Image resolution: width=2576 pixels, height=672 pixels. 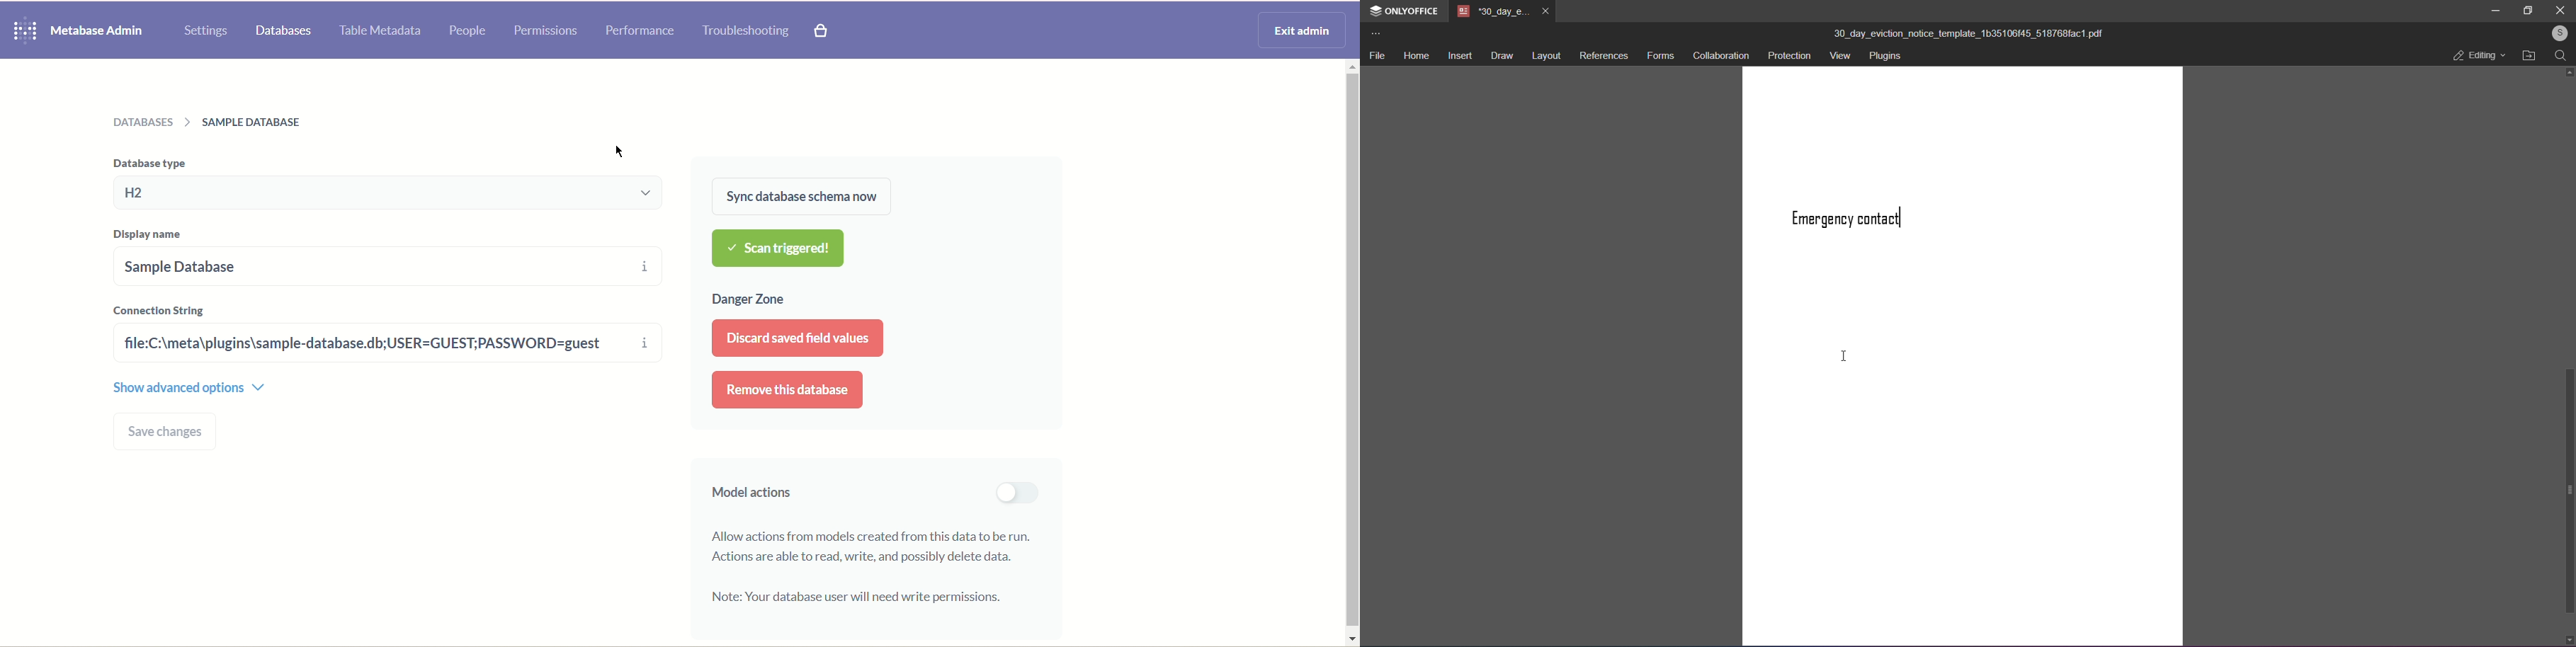 I want to click on Note: Your database user will read and write permissions, so click(x=857, y=597).